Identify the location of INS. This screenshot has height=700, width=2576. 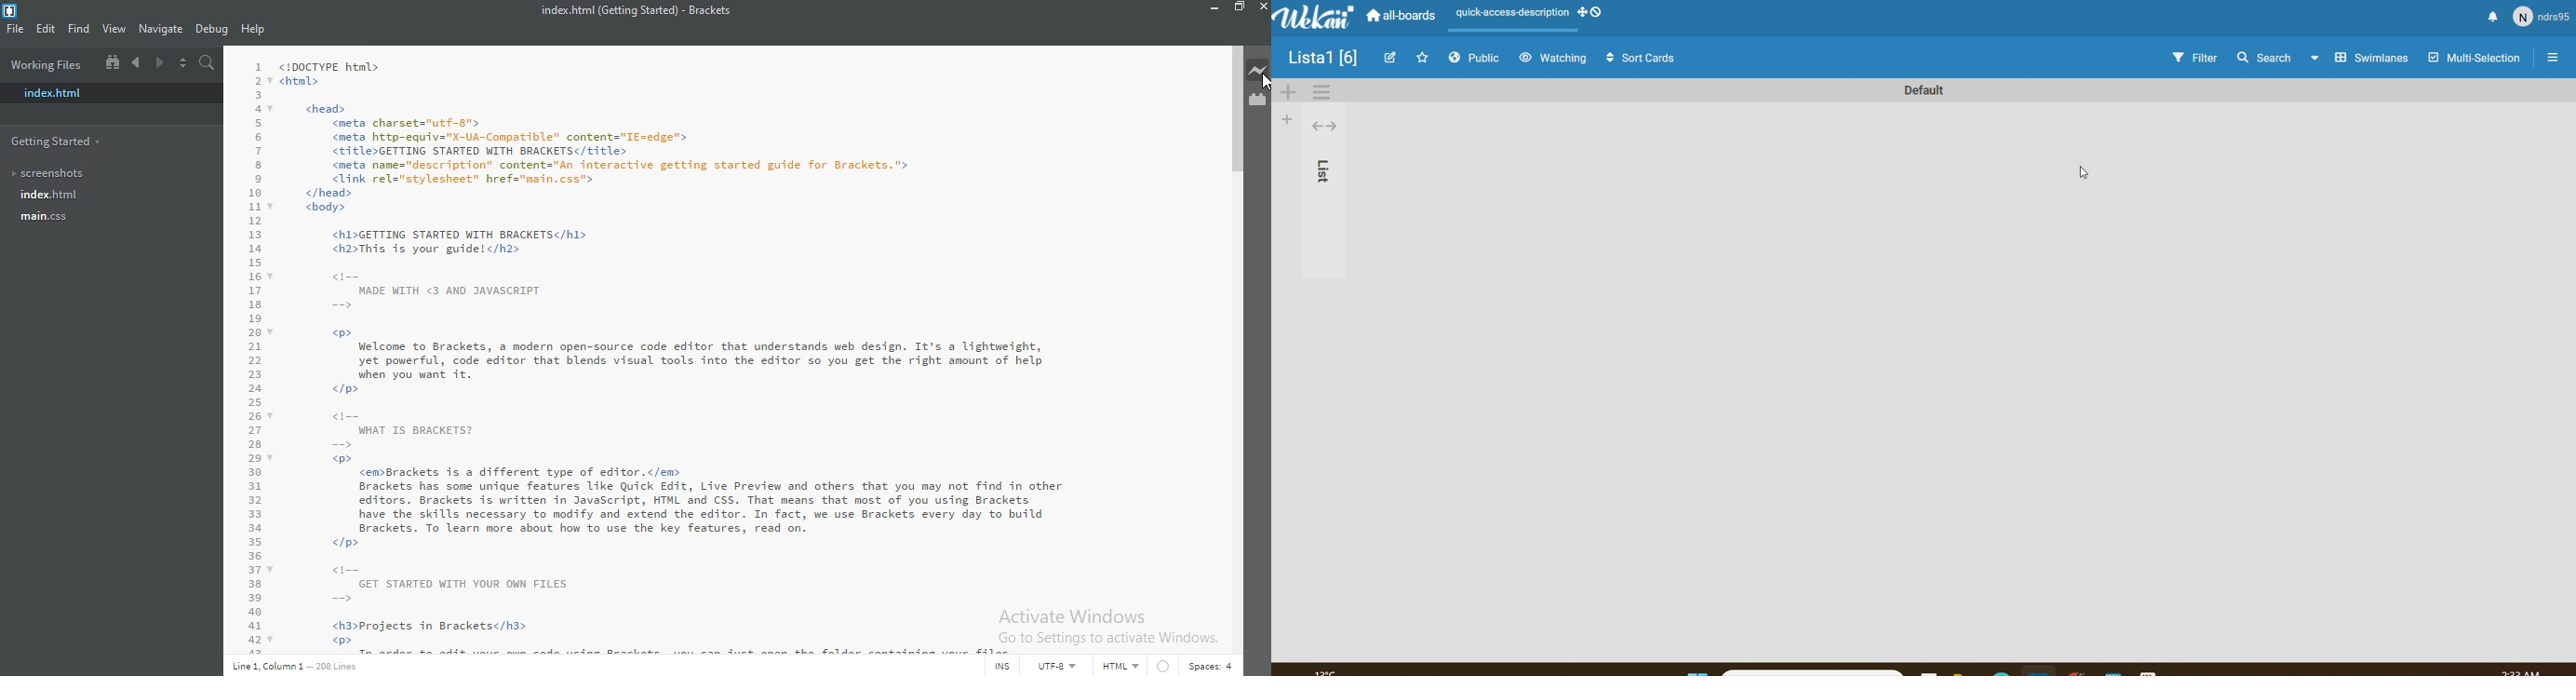
(999, 668).